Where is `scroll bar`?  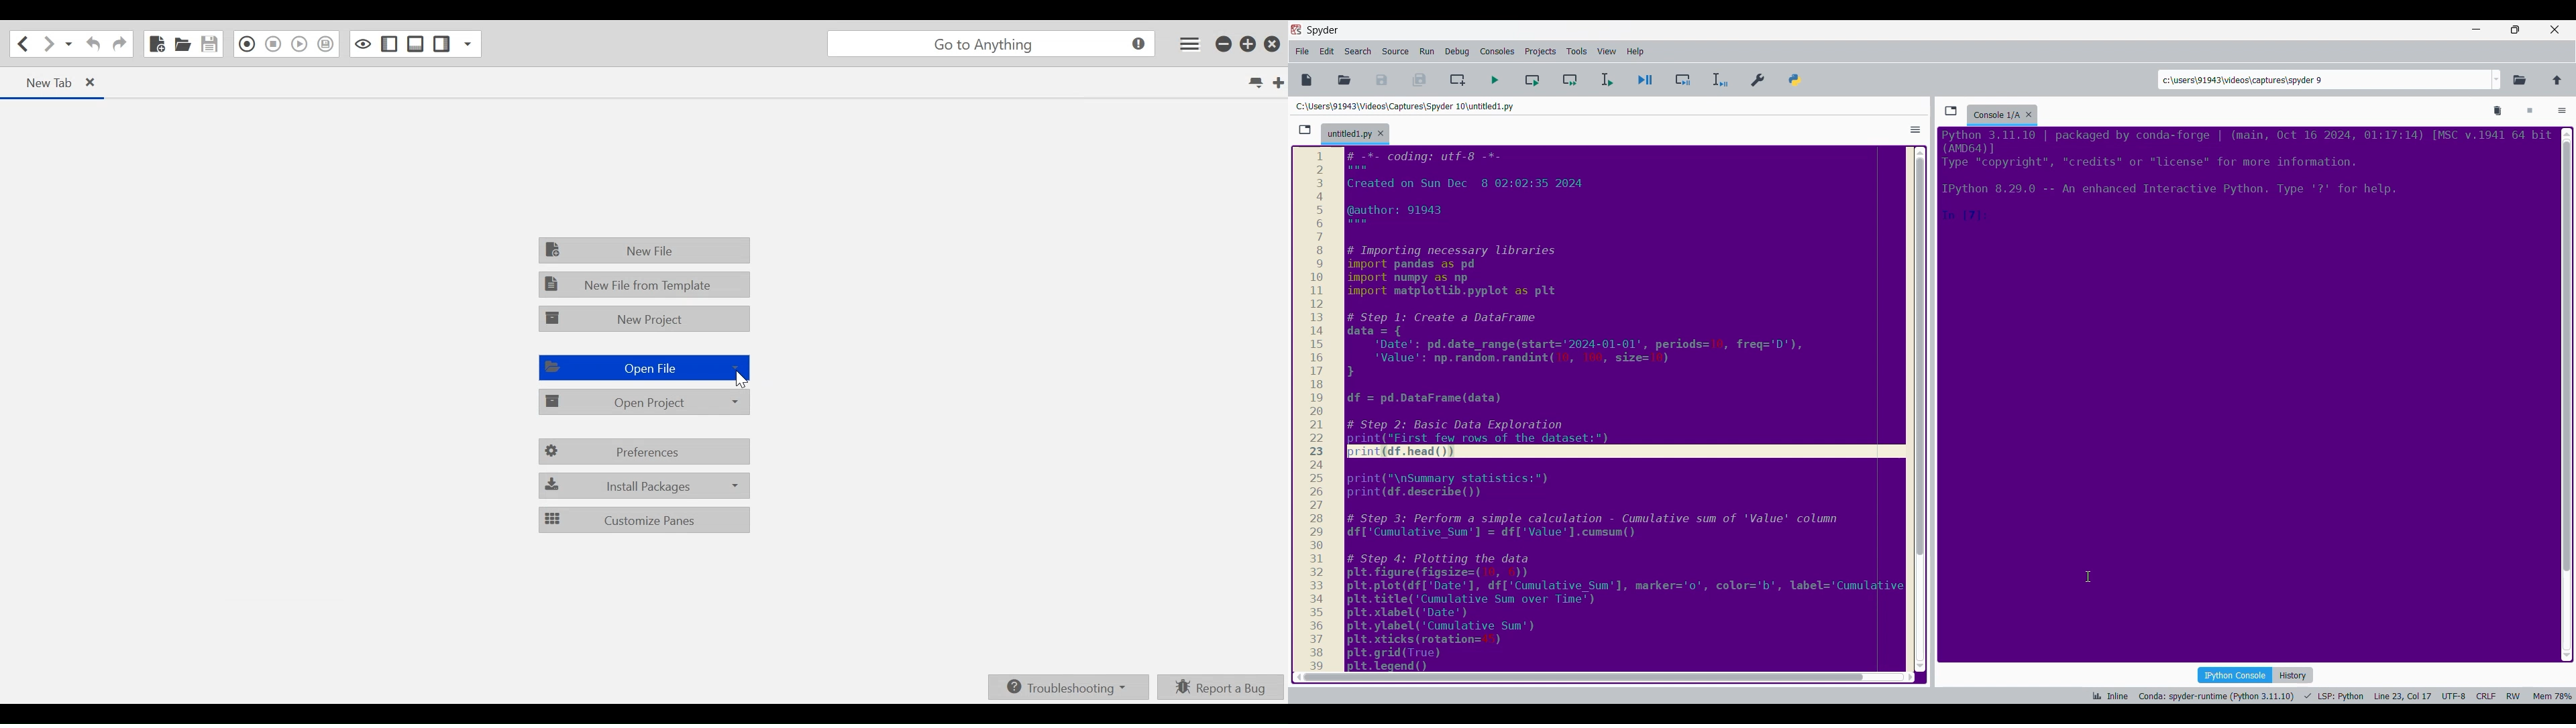
scroll bar is located at coordinates (2565, 391).